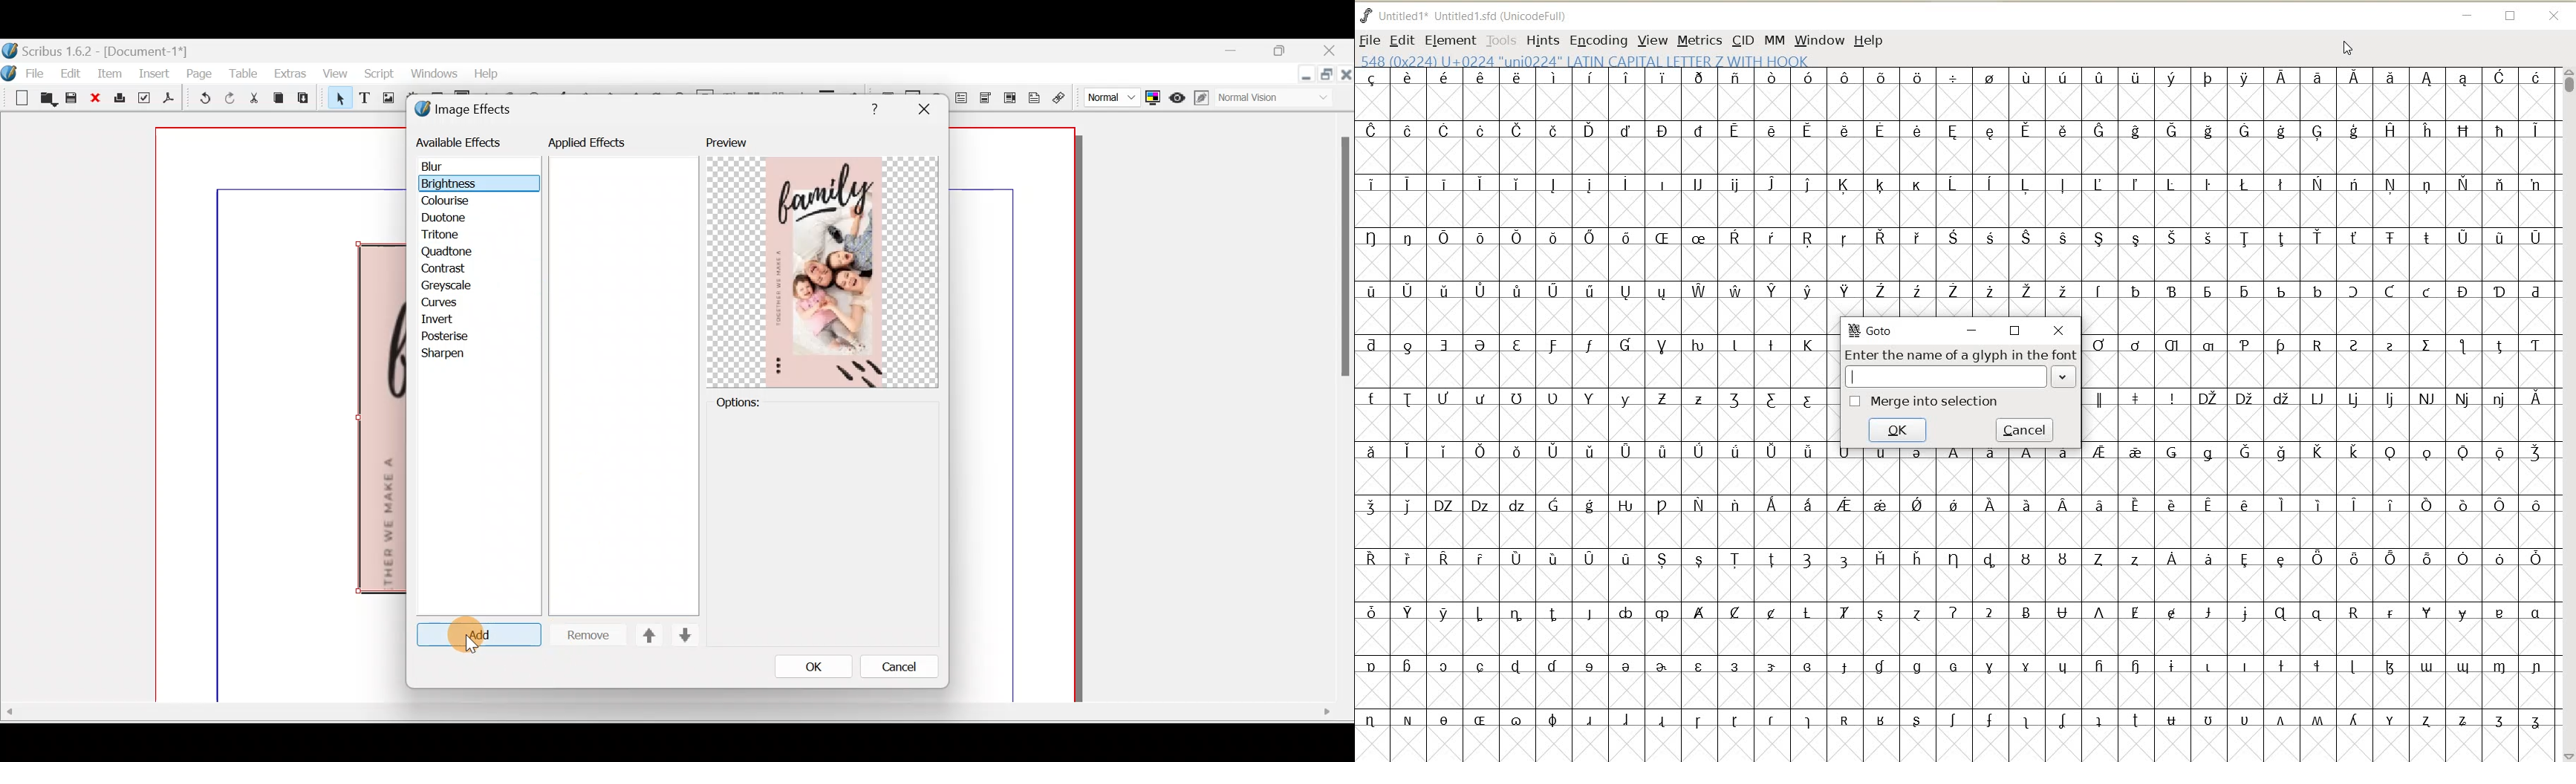 The height and width of the screenshot is (784, 2576). What do you see at coordinates (1450, 41) in the screenshot?
I see `ELEMENT` at bounding box center [1450, 41].